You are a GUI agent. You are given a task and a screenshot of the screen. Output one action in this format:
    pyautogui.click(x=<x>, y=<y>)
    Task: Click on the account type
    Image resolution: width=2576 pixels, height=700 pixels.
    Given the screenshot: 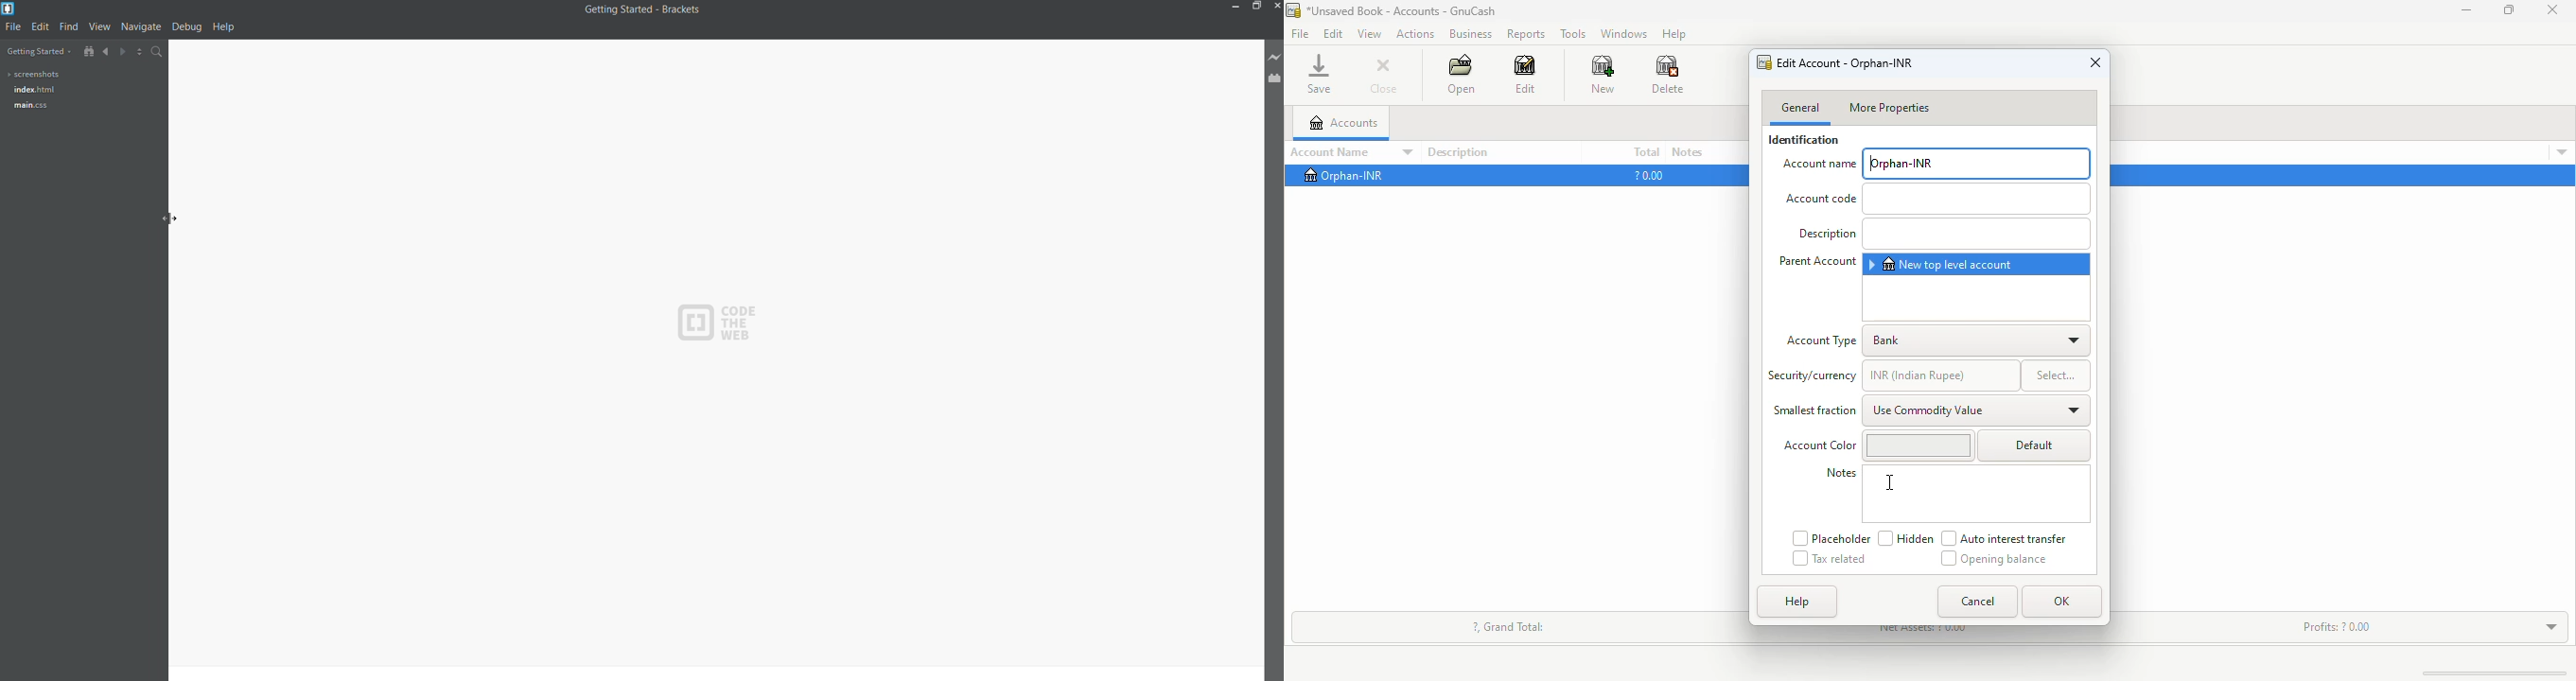 What is the action you would take?
    pyautogui.click(x=1822, y=341)
    